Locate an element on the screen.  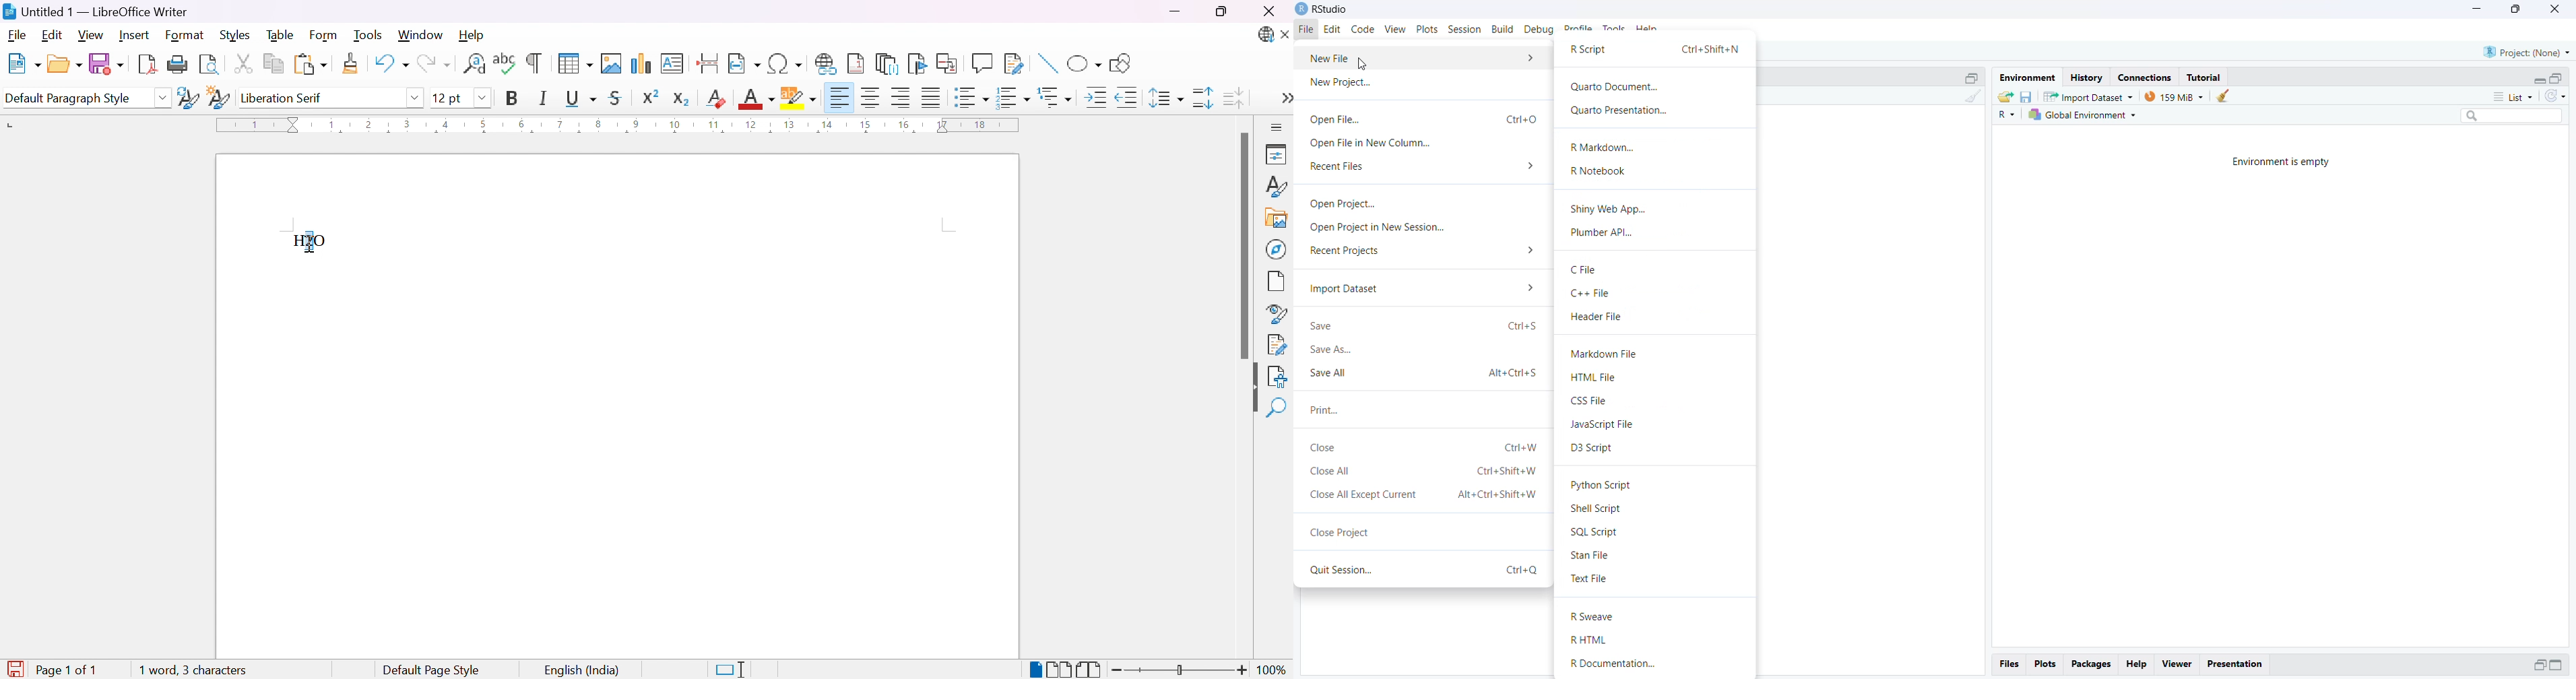
R Sweave is located at coordinates (1597, 617).